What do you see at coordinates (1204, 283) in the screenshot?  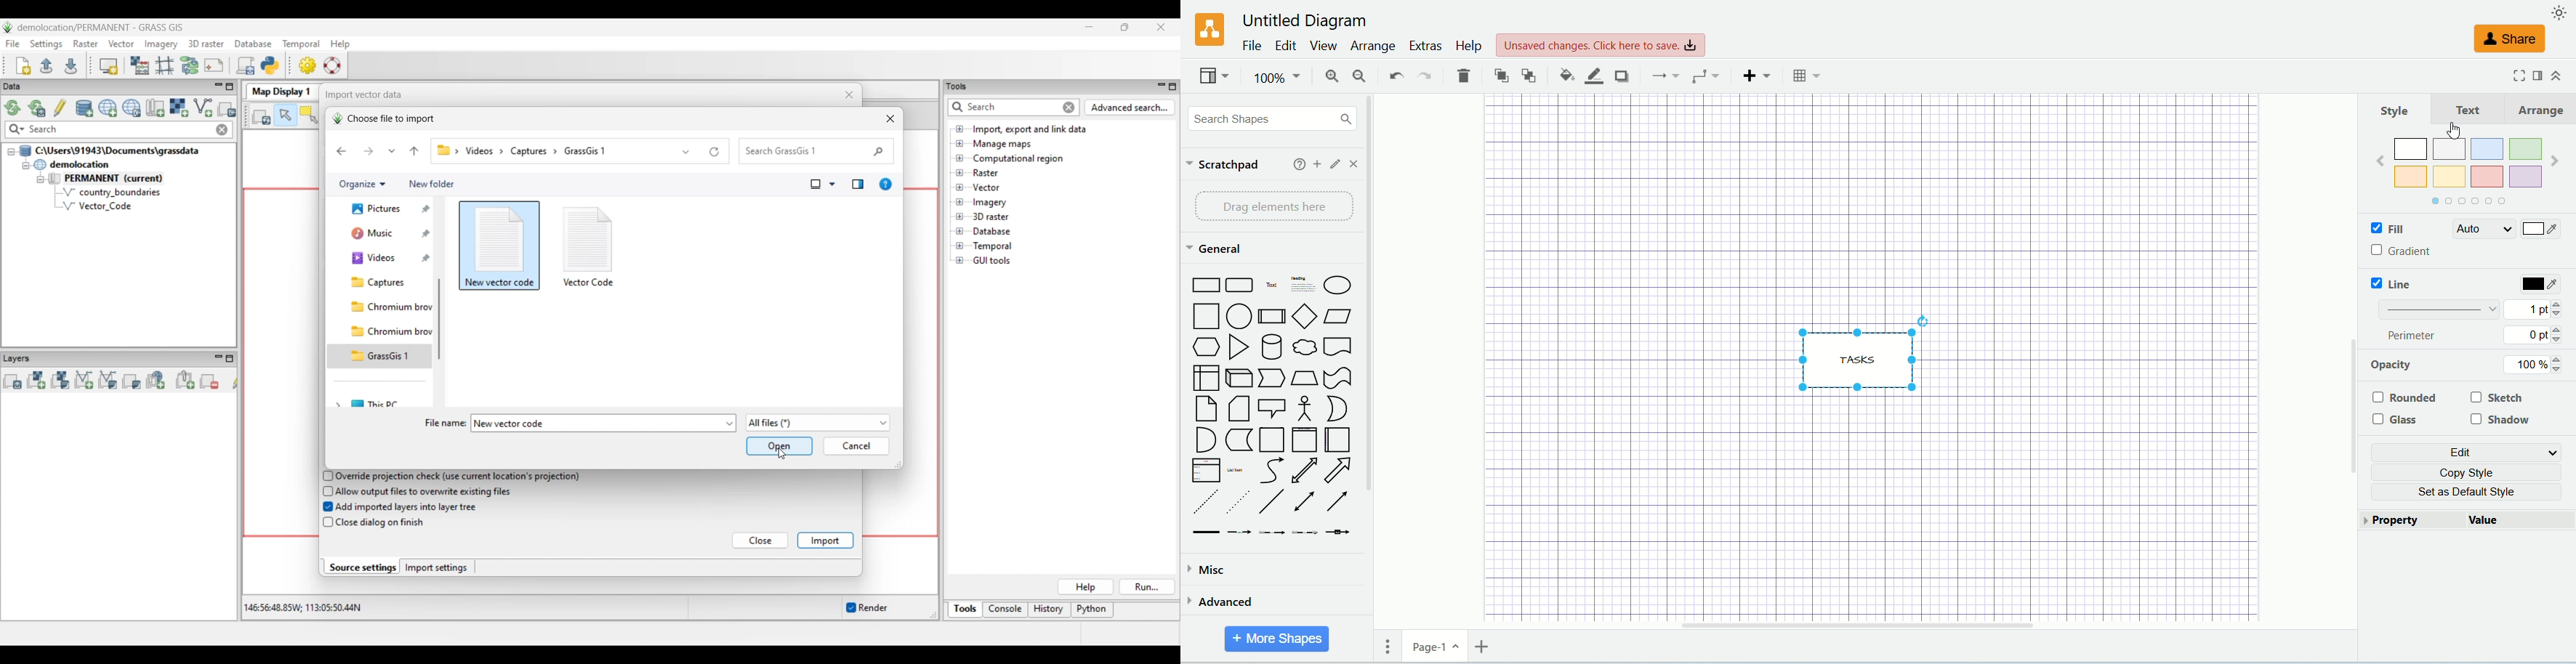 I see `Rectangle` at bounding box center [1204, 283].